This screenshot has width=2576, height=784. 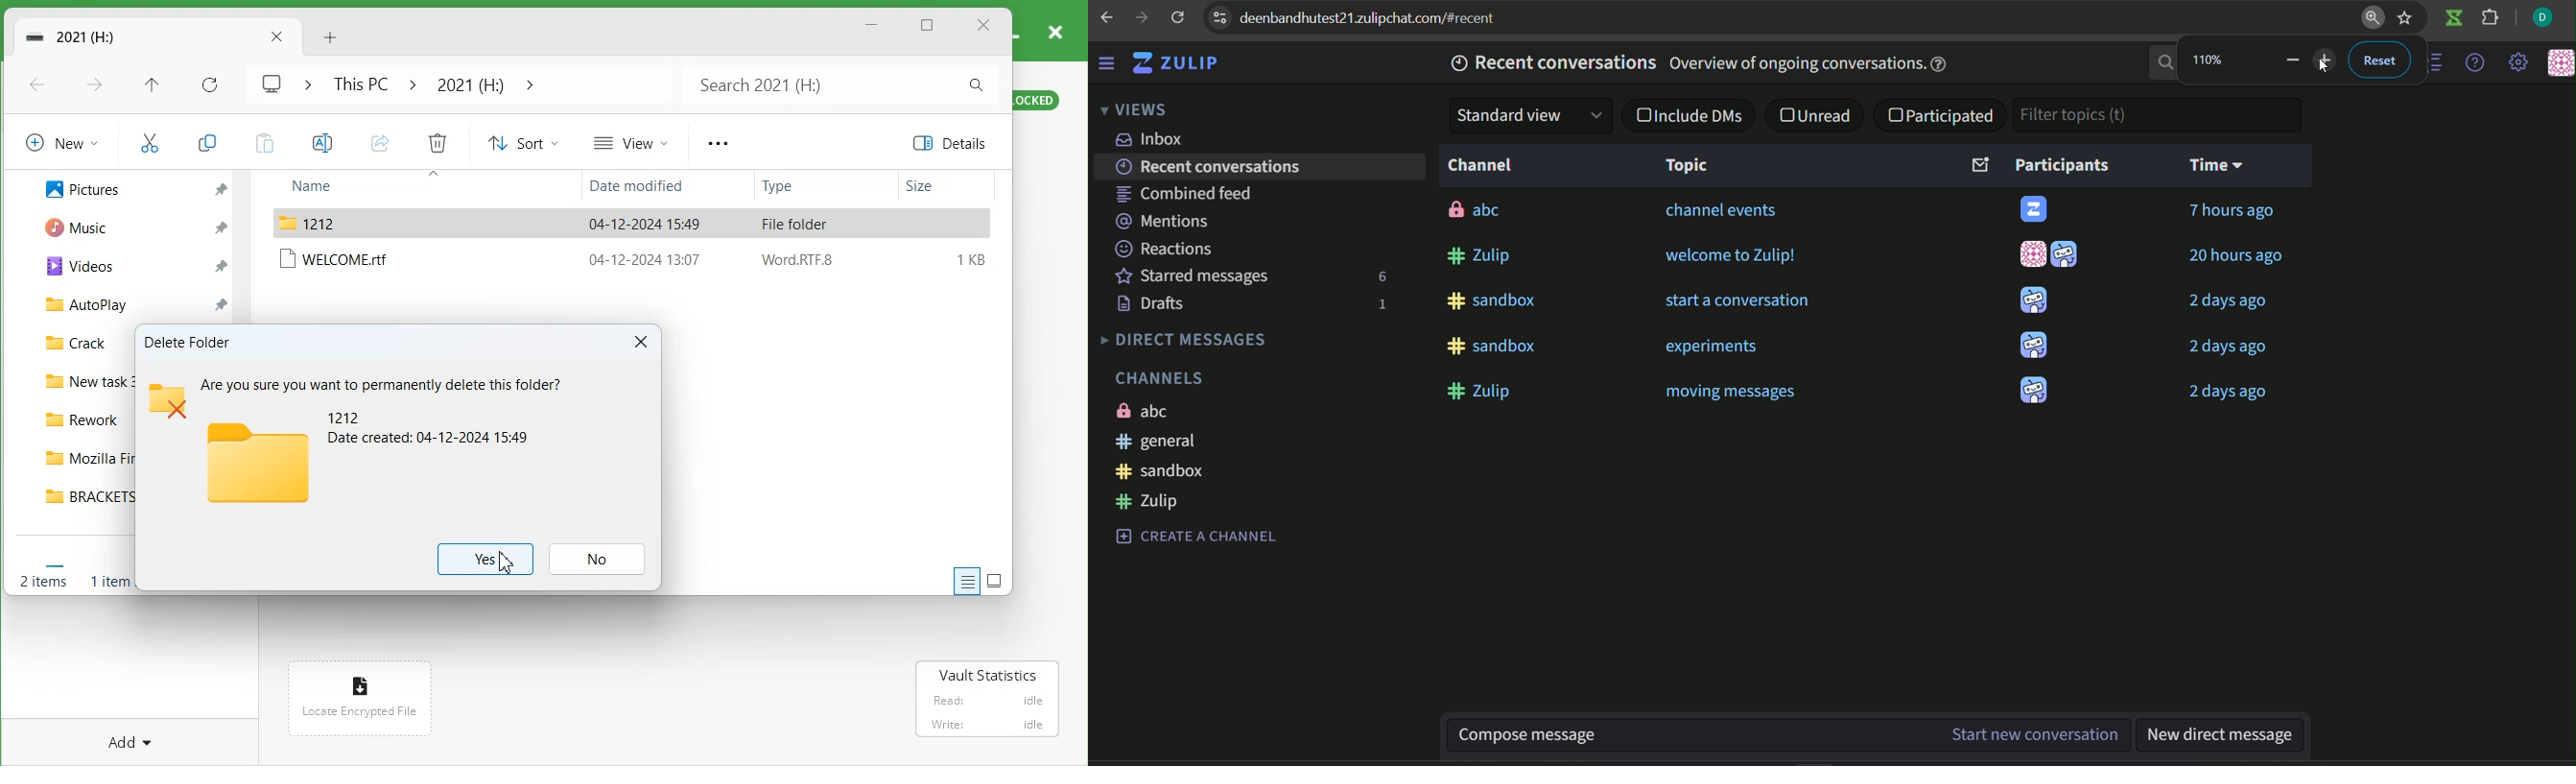 I want to click on icon, so click(x=2453, y=20).